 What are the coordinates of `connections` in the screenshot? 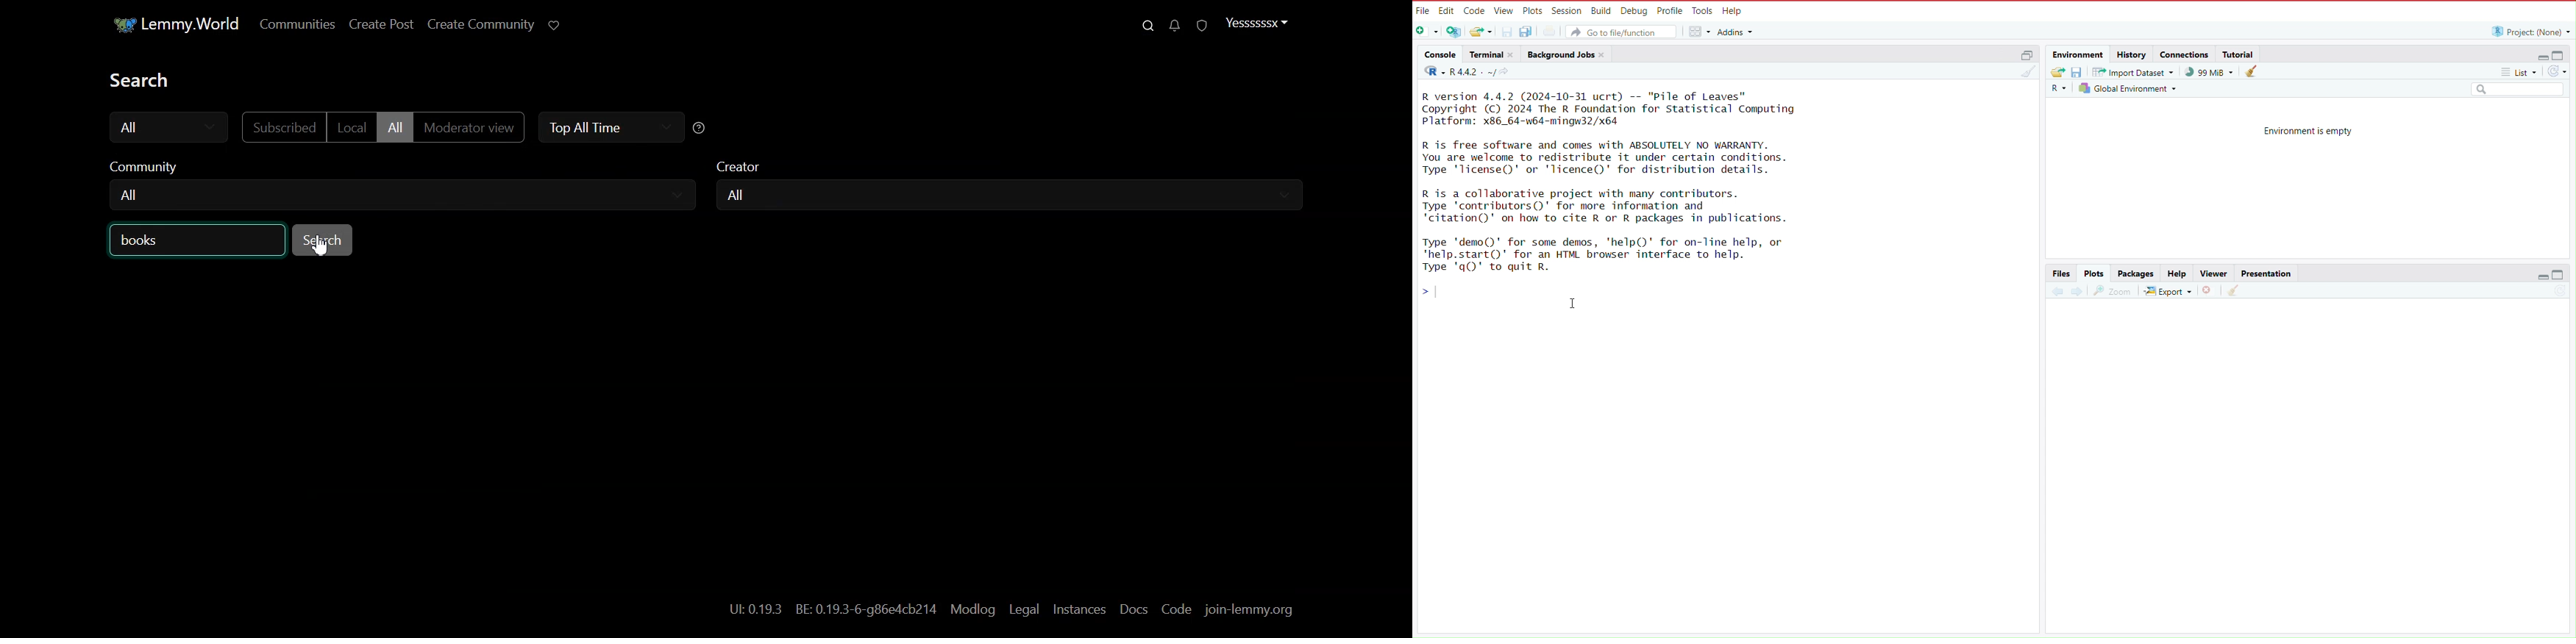 It's located at (2184, 53).